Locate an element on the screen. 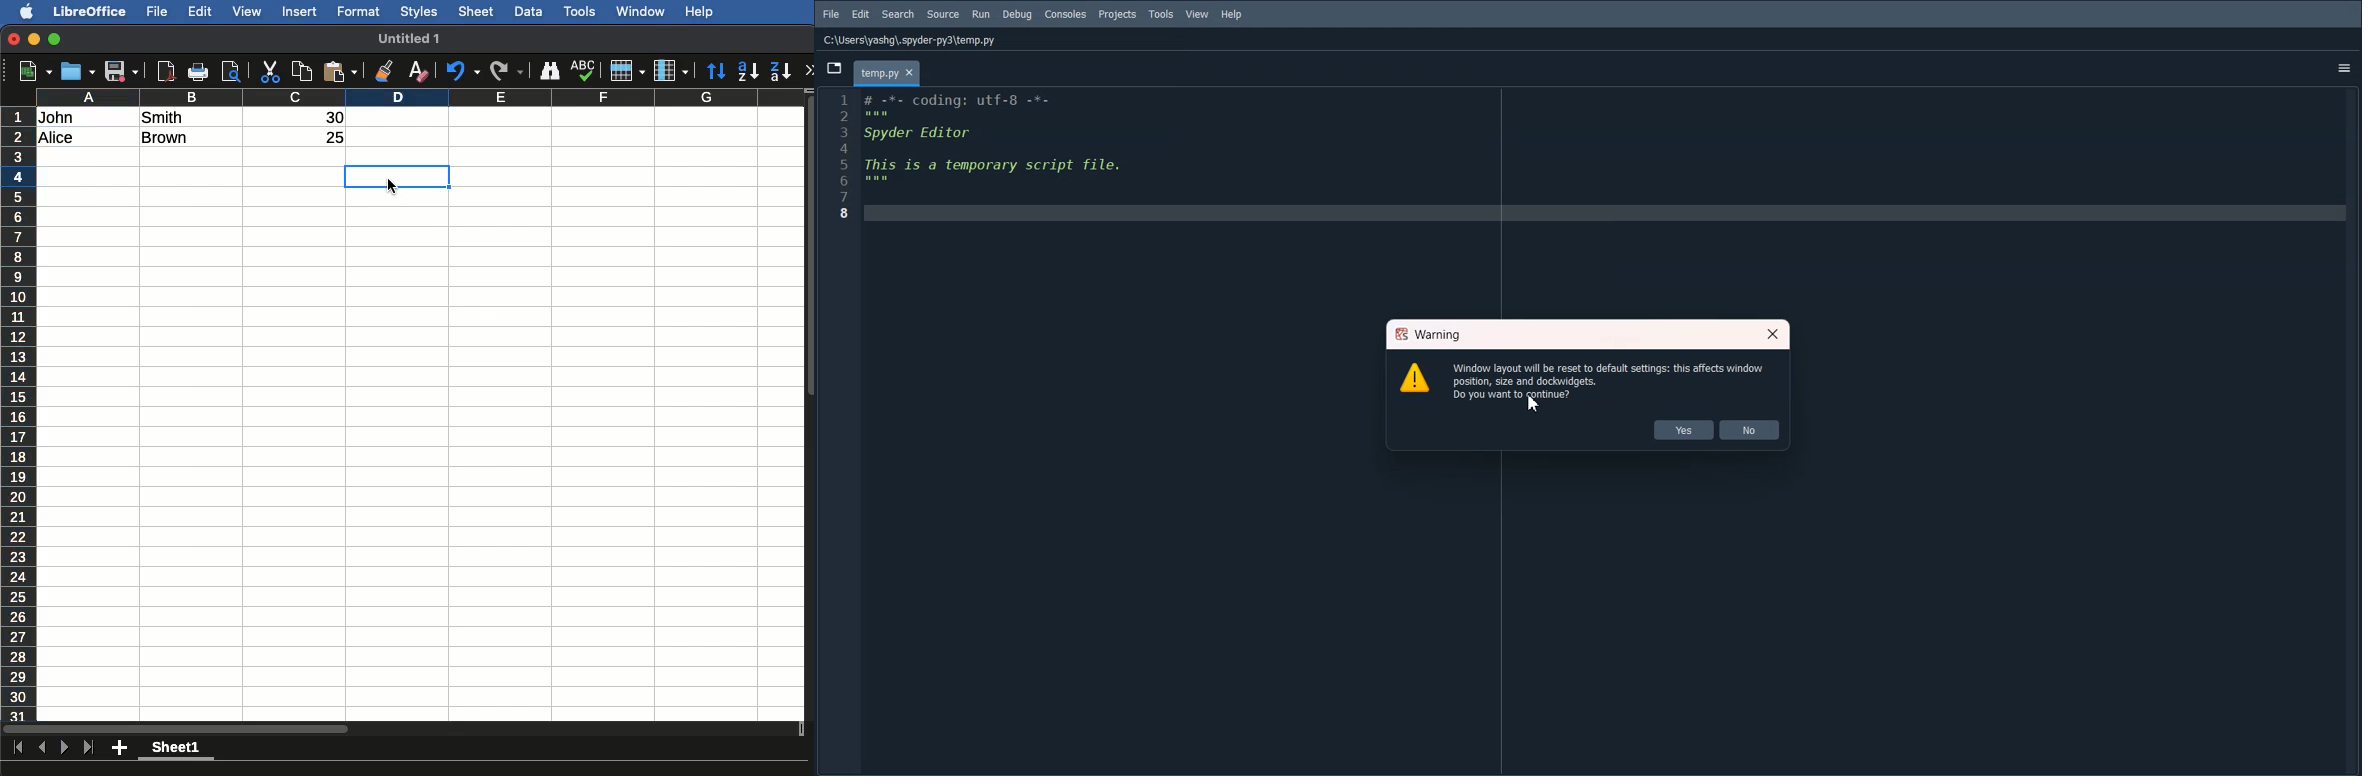 The width and height of the screenshot is (2380, 784). New is located at coordinates (35, 69).